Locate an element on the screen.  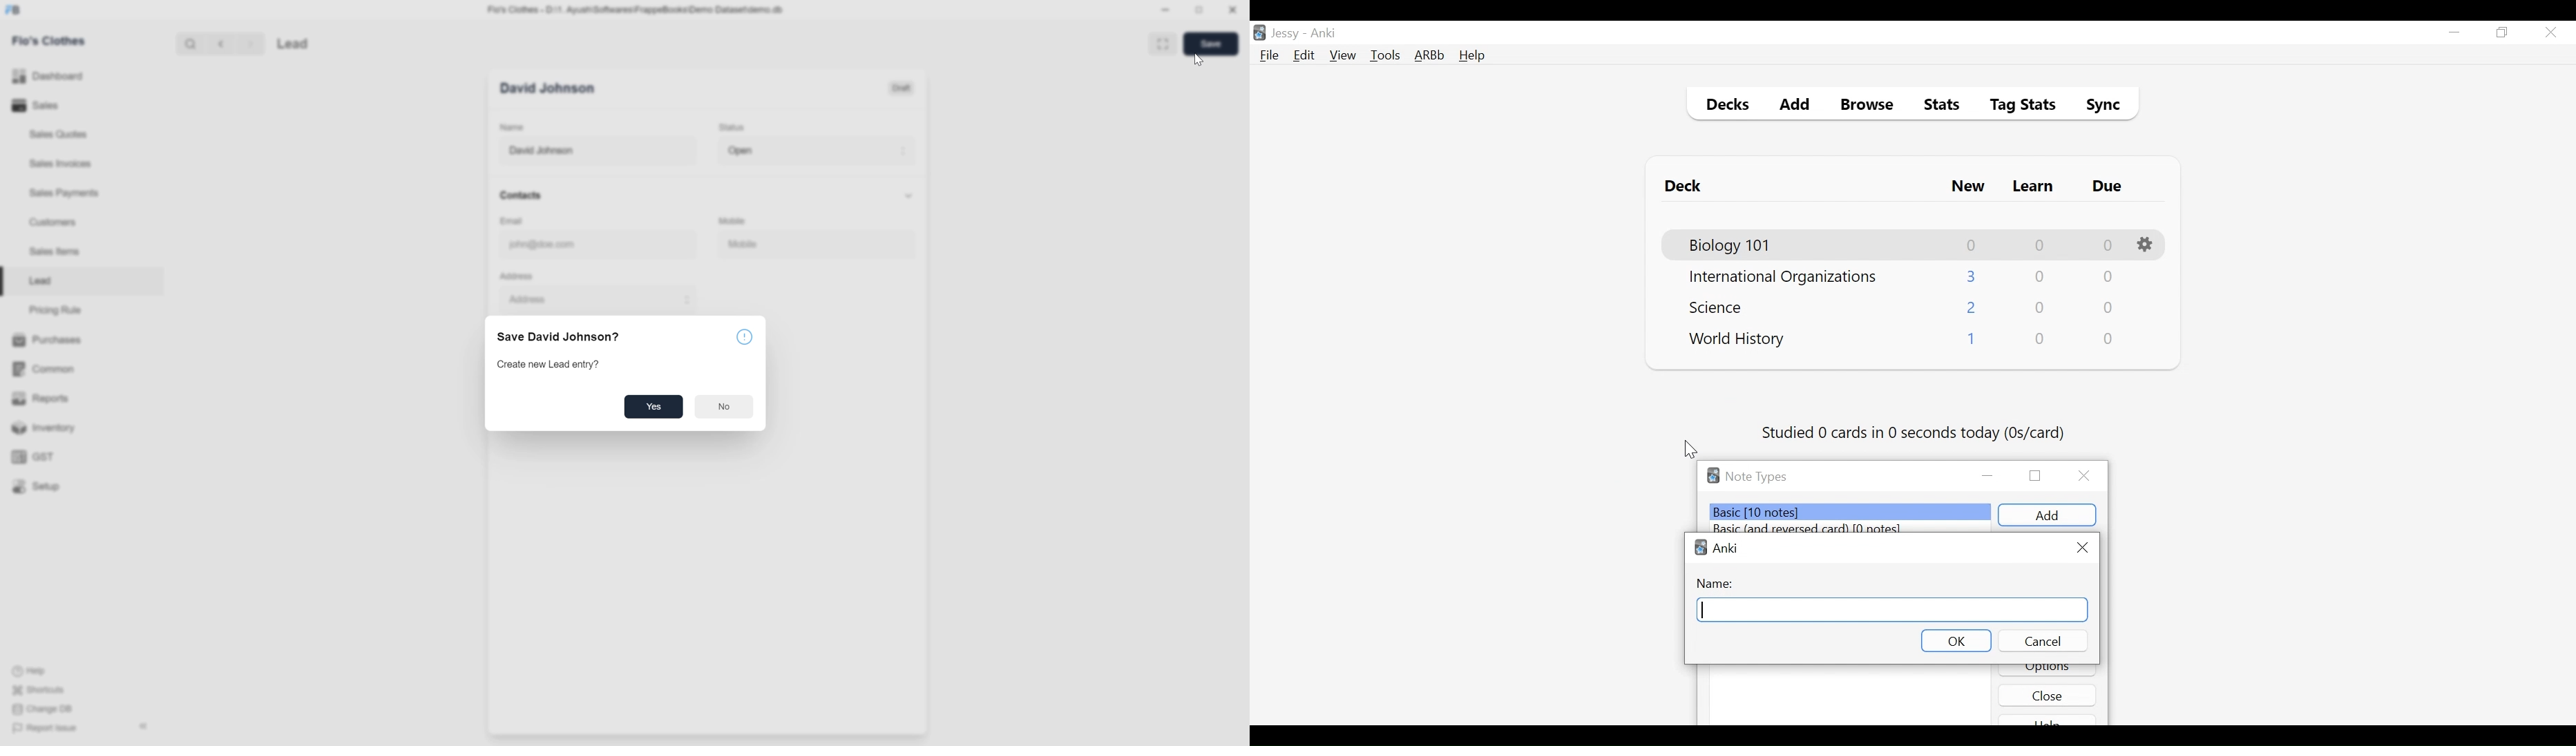
David Johnson is located at coordinates (551, 88).